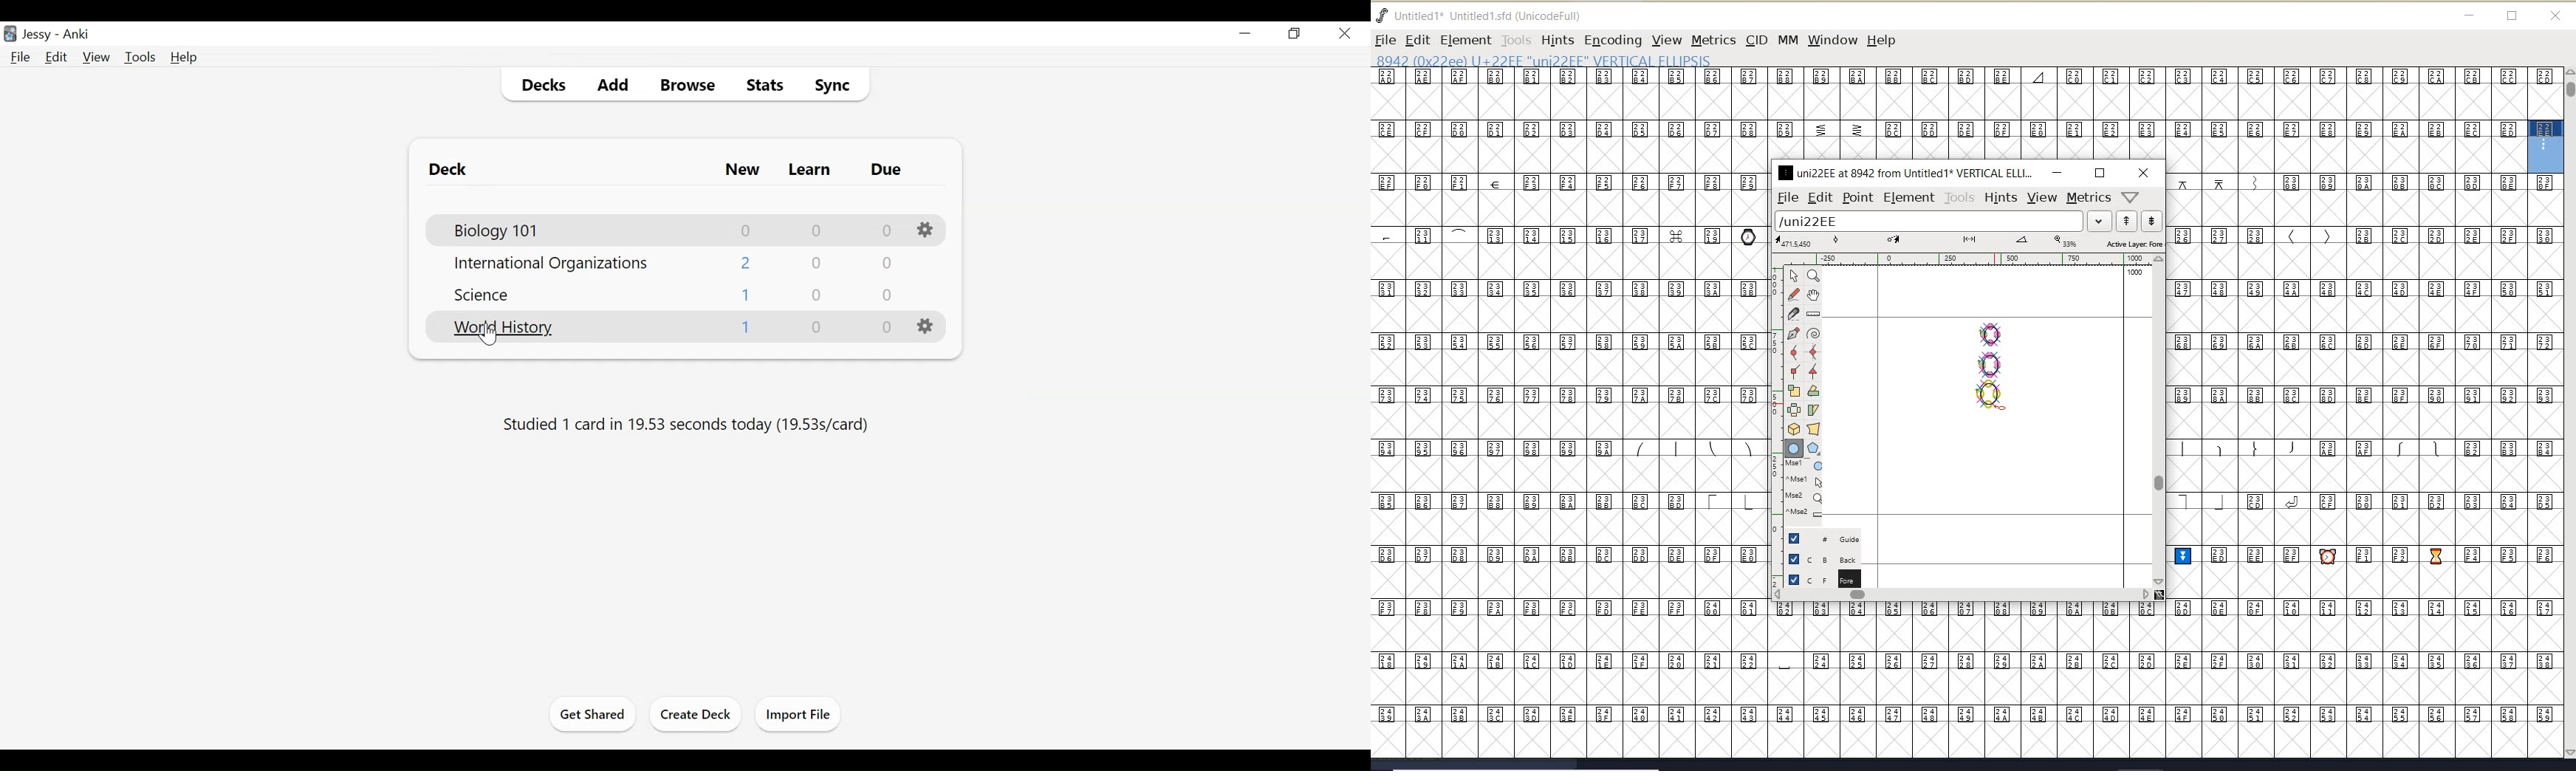  What do you see at coordinates (690, 425) in the screenshot?
I see `Studied number of cards in number of seconds (seconds/ card)` at bounding box center [690, 425].